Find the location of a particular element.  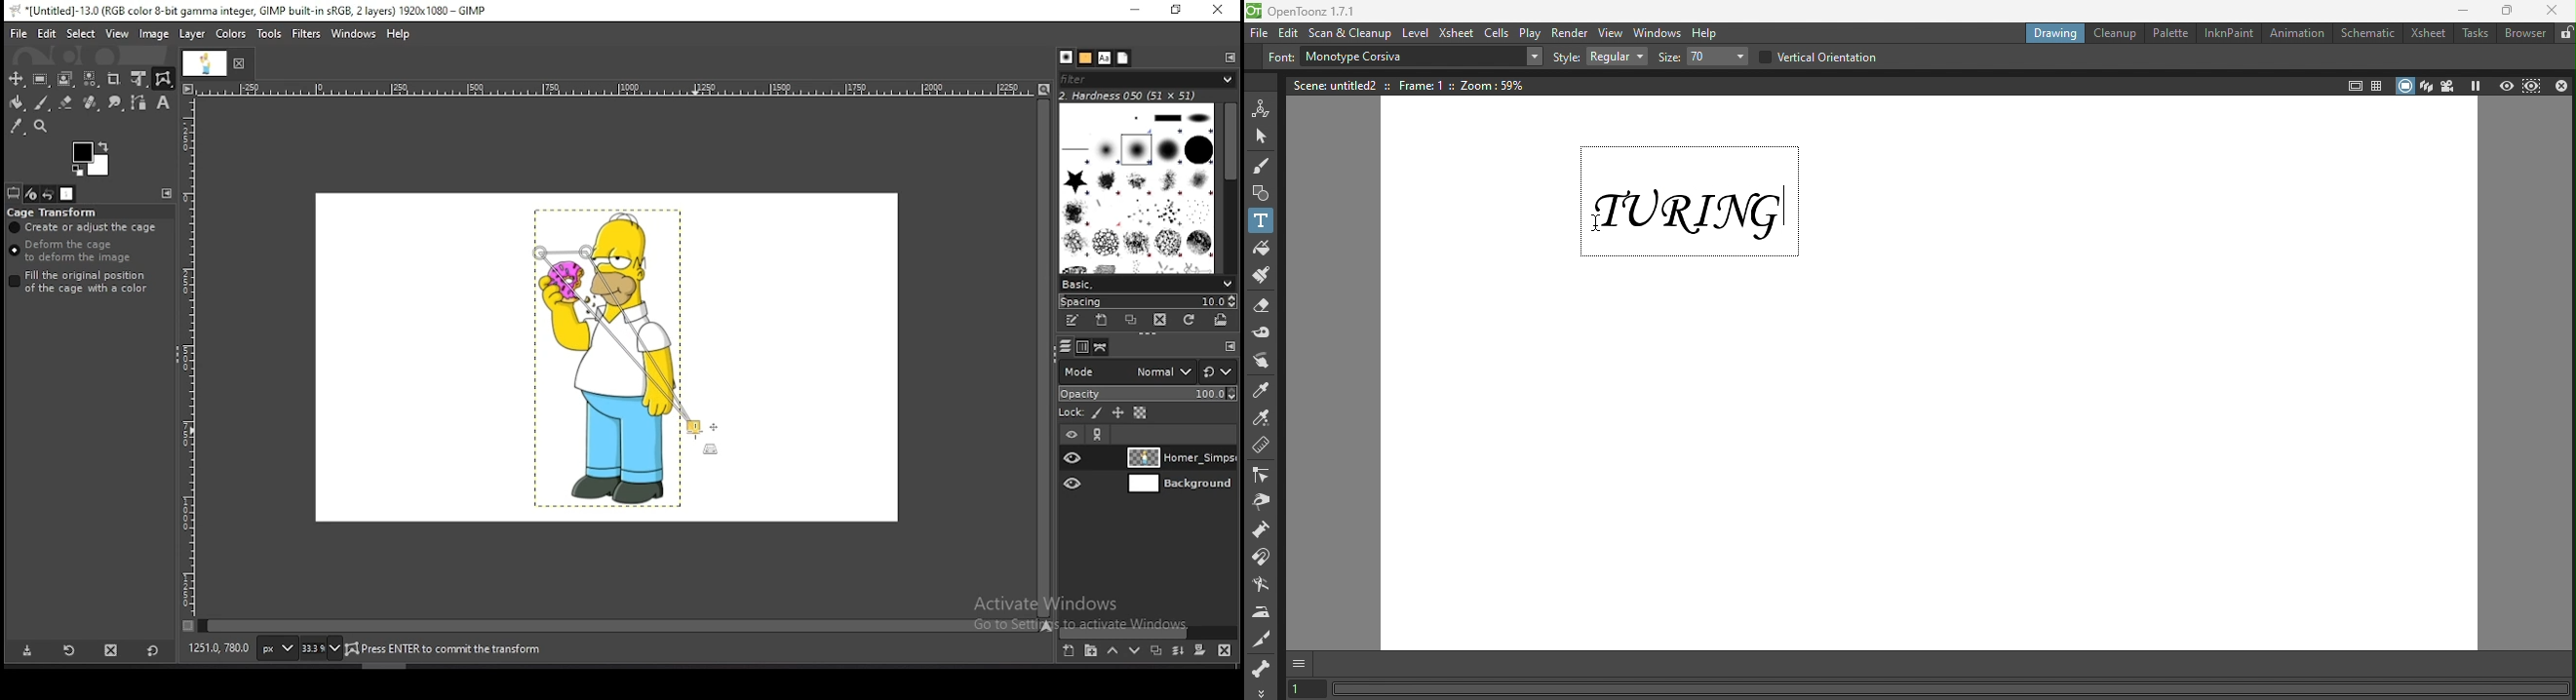

add a mask is located at coordinates (1198, 650).